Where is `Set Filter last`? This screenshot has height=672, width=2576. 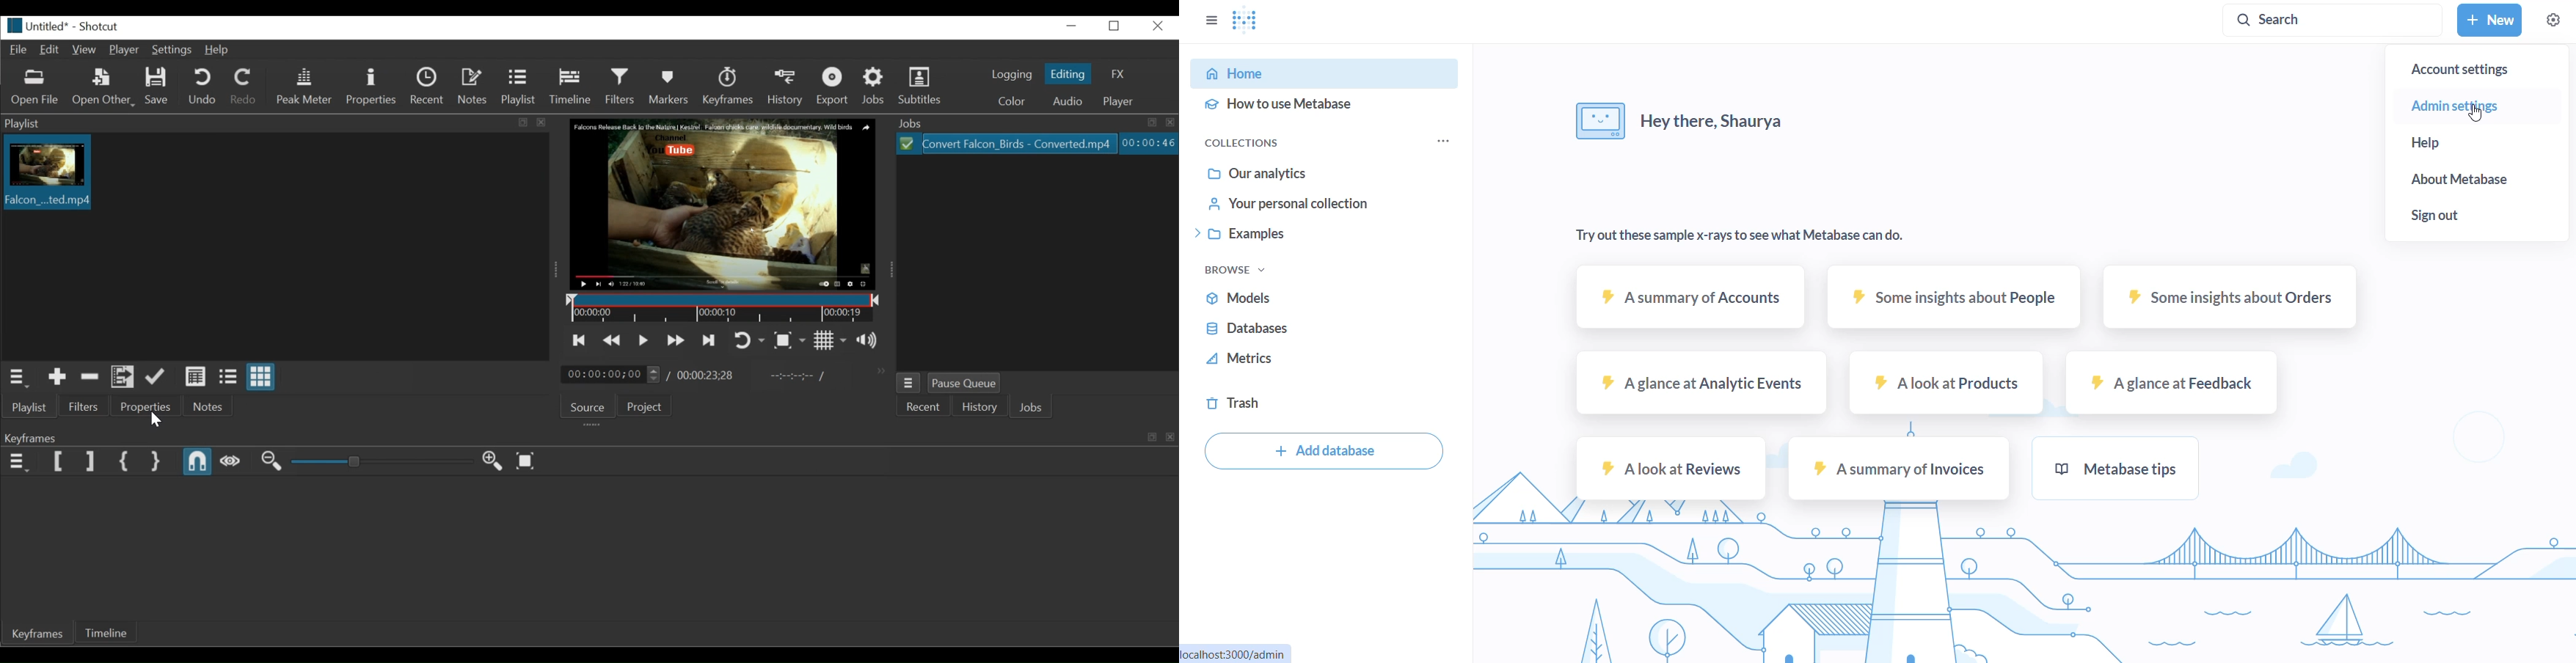
Set Filter last is located at coordinates (91, 463).